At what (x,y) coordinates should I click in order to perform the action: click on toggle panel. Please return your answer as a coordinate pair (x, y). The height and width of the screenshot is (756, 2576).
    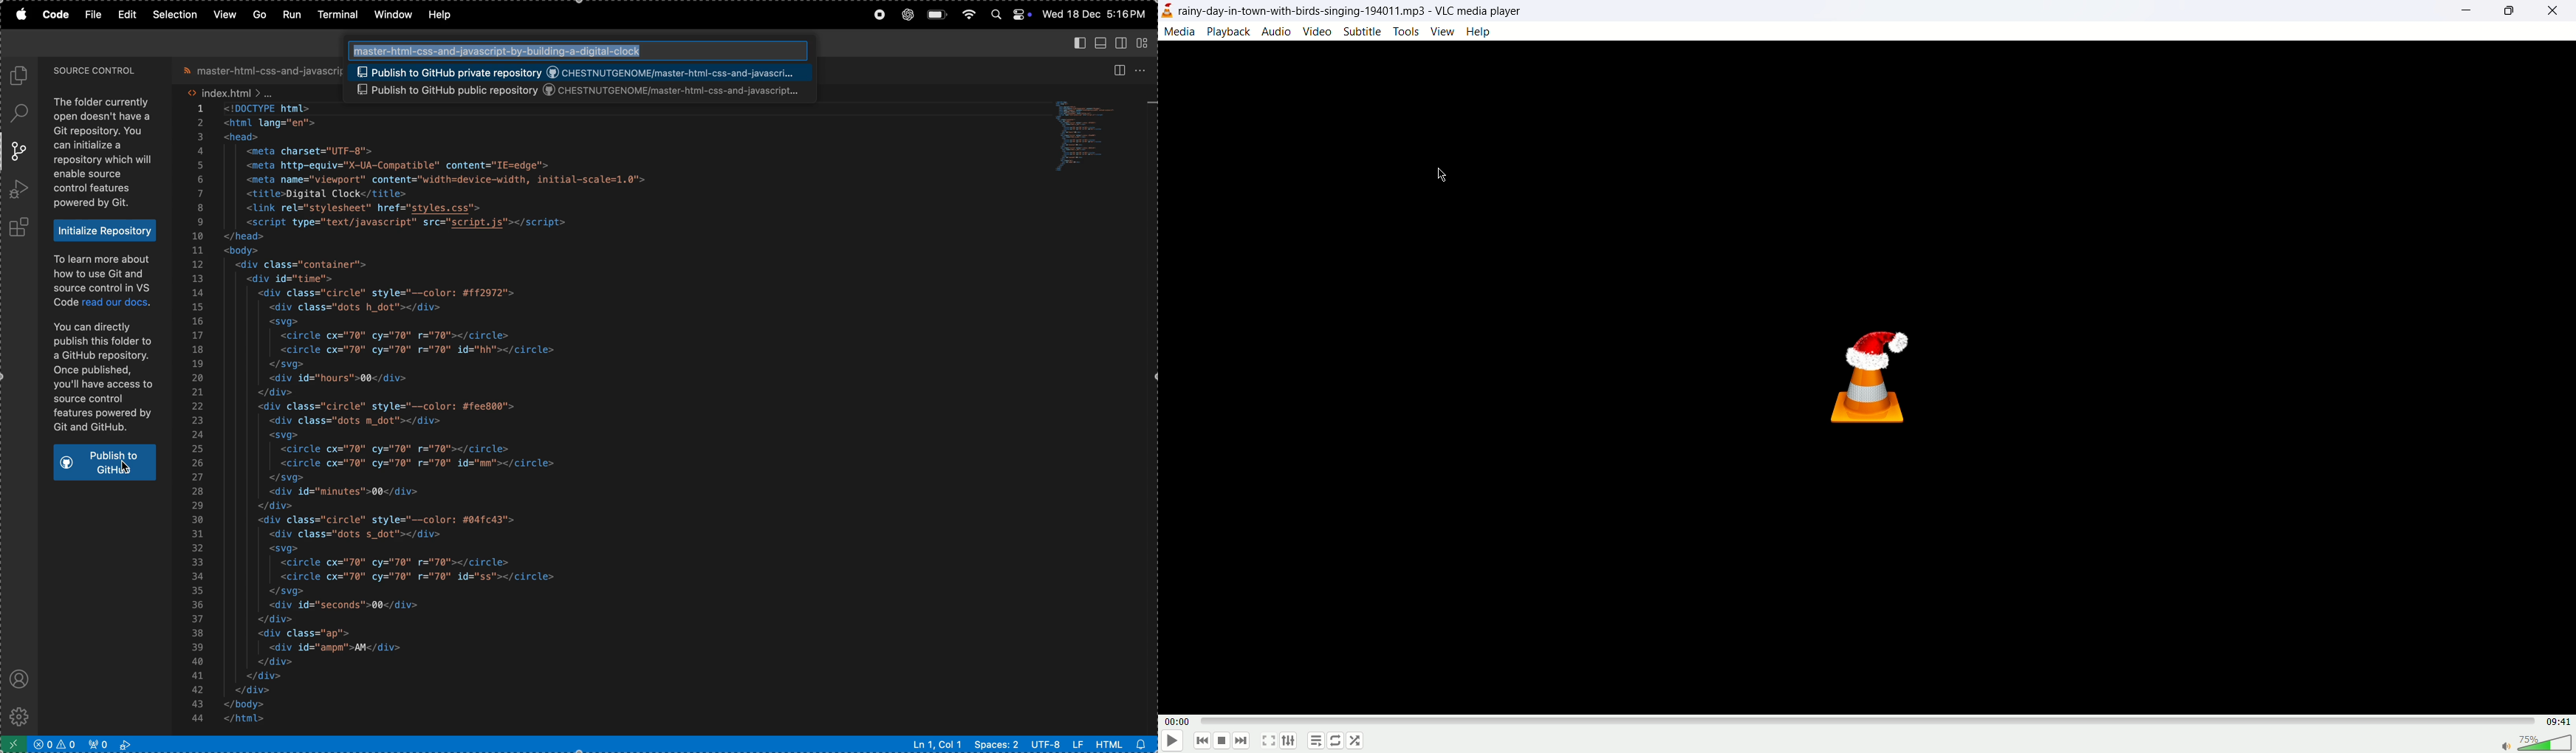
    Looking at the image, I should click on (1101, 44).